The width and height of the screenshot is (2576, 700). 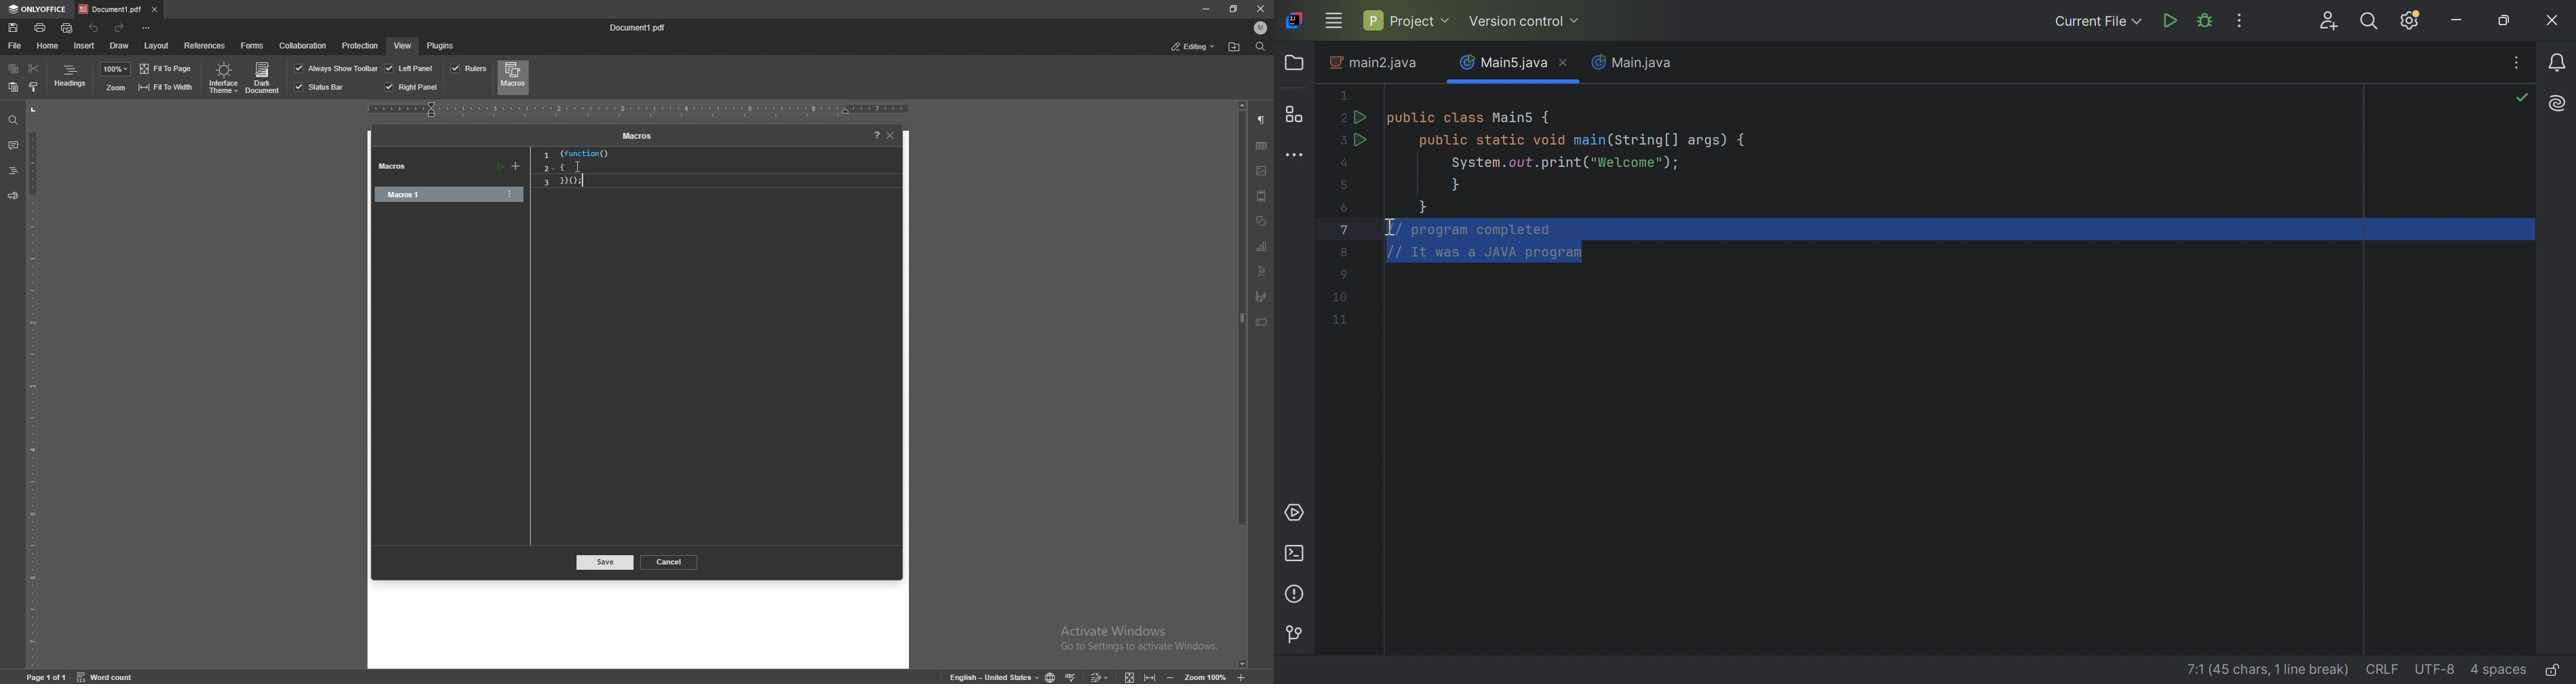 What do you see at coordinates (13, 170) in the screenshot?
I see `headings` at bounding box center [13, 170].